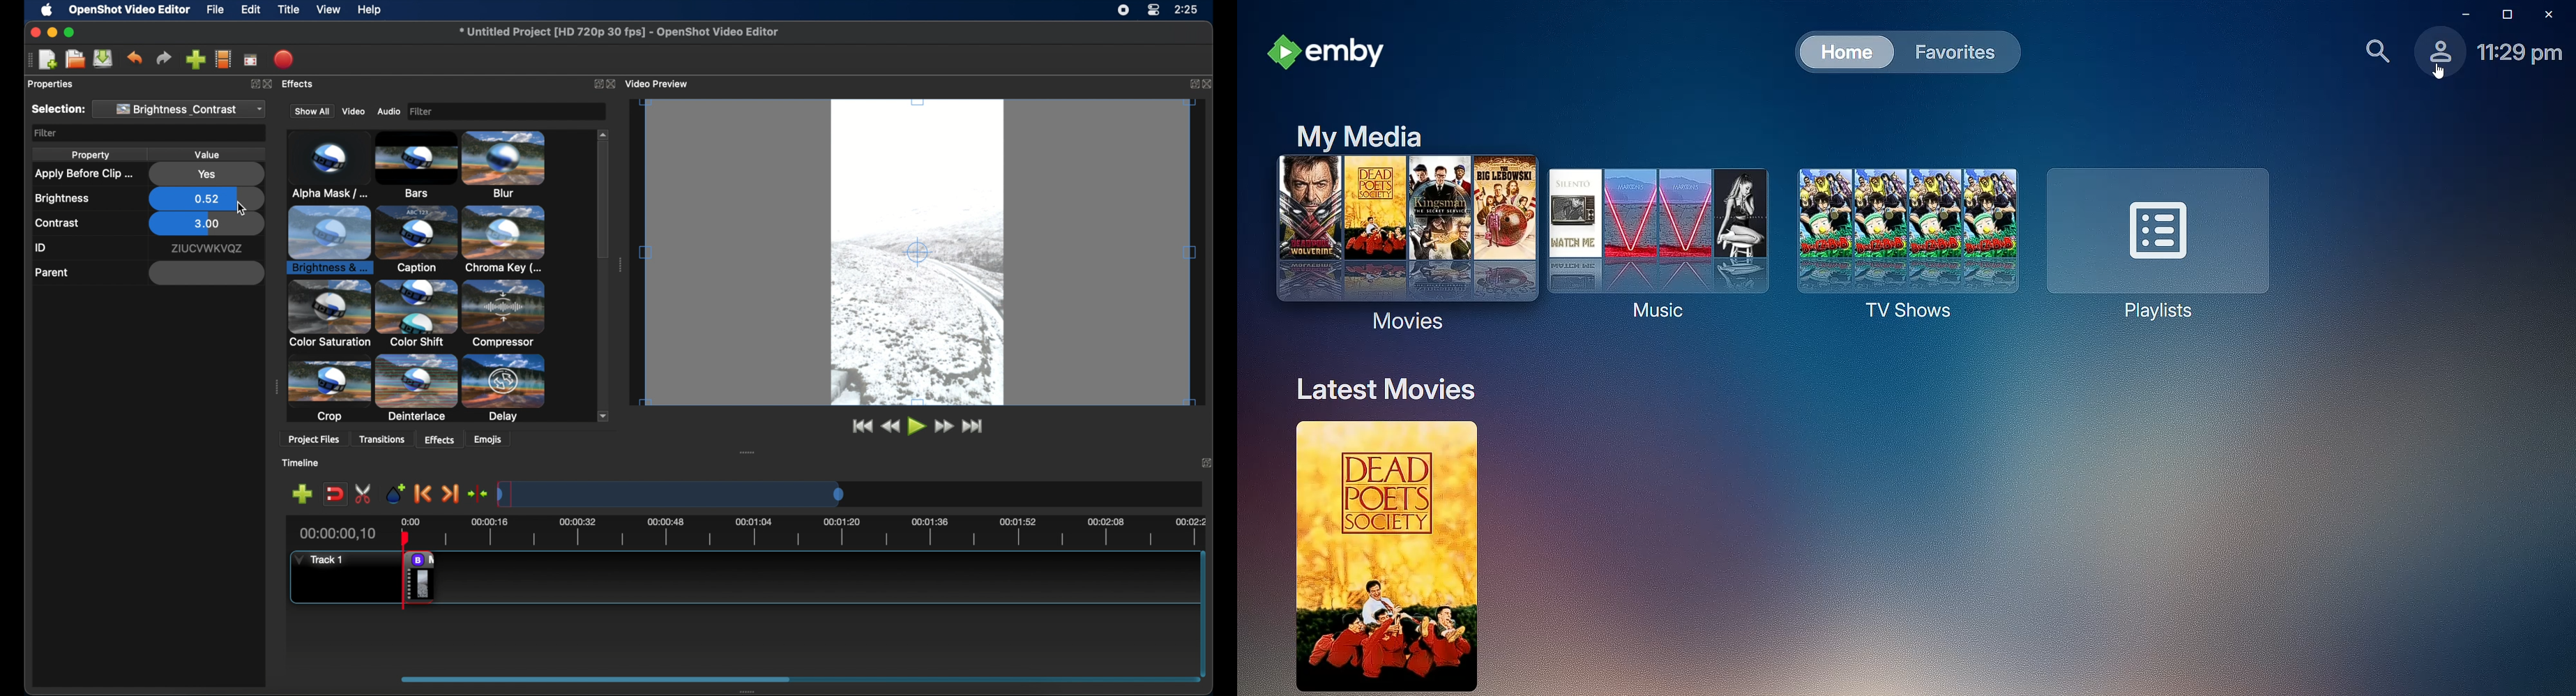 This screenshot has height=700, width=2576. I want to click on 00:00:00,10, so click(337, 534).